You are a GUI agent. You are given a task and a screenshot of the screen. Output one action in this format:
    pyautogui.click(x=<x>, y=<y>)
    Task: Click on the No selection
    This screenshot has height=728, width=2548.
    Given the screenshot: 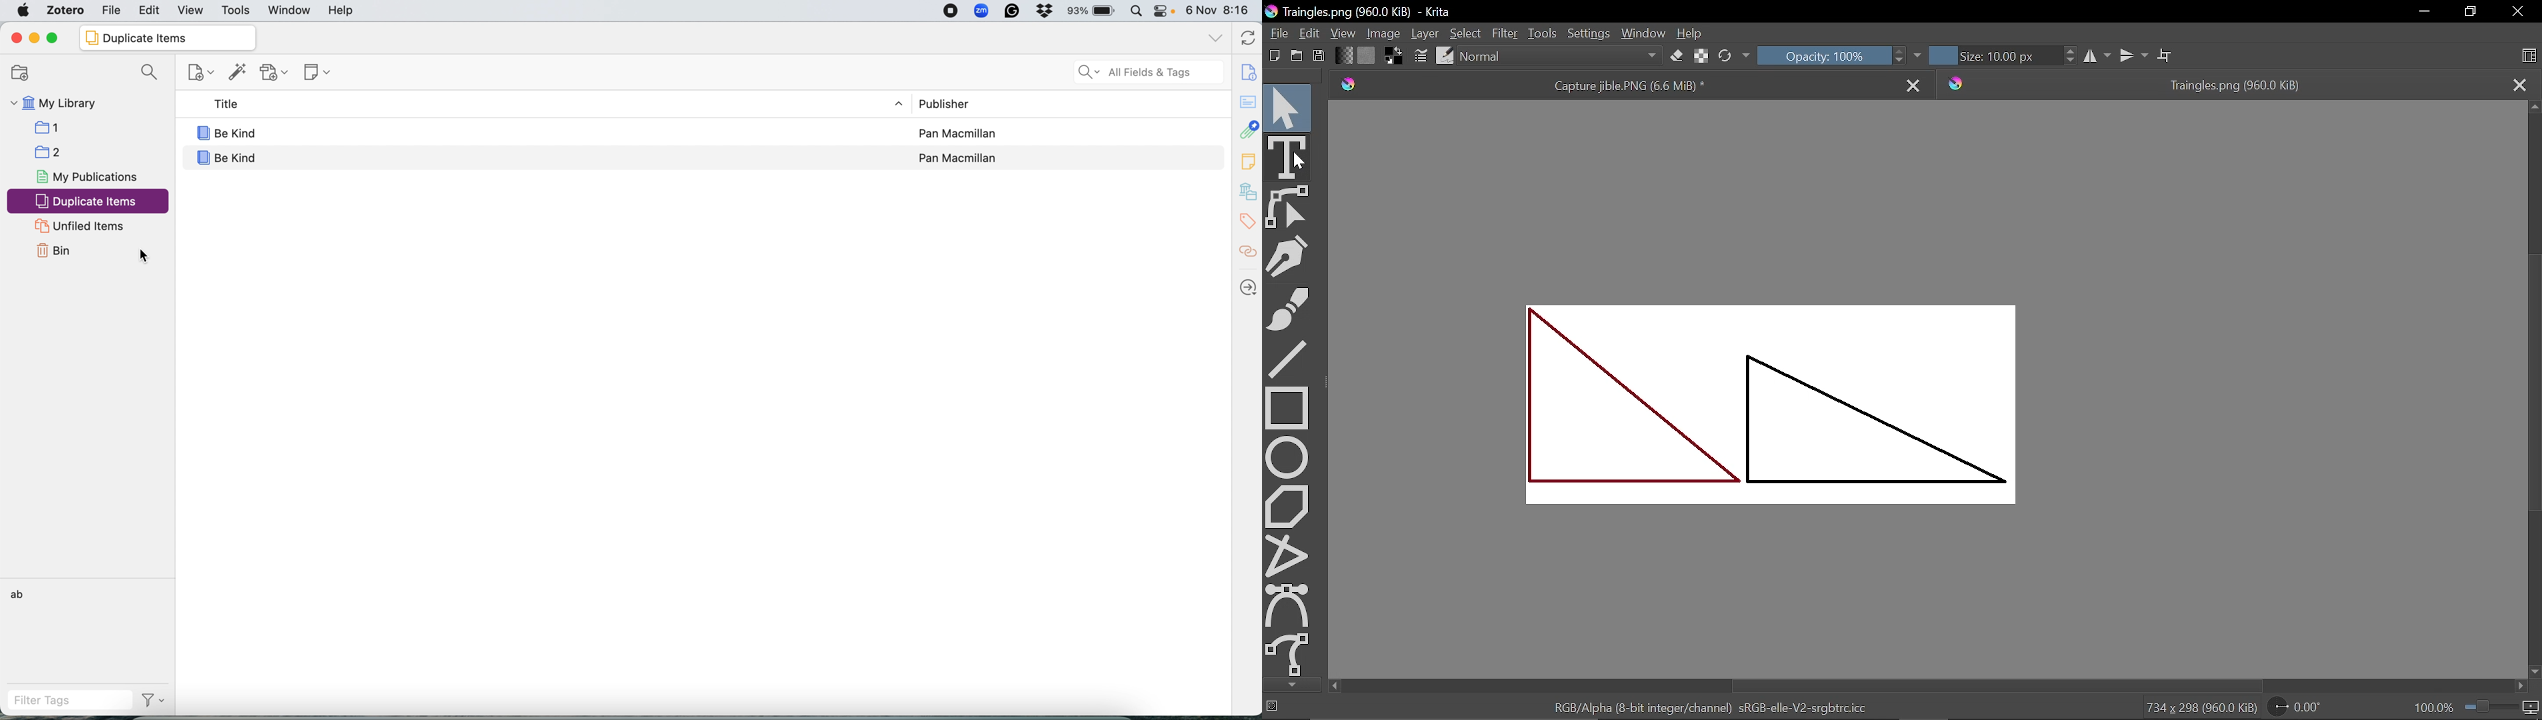 What is the action you would take?
    pyautogui.click(x=1270, y=708)
    